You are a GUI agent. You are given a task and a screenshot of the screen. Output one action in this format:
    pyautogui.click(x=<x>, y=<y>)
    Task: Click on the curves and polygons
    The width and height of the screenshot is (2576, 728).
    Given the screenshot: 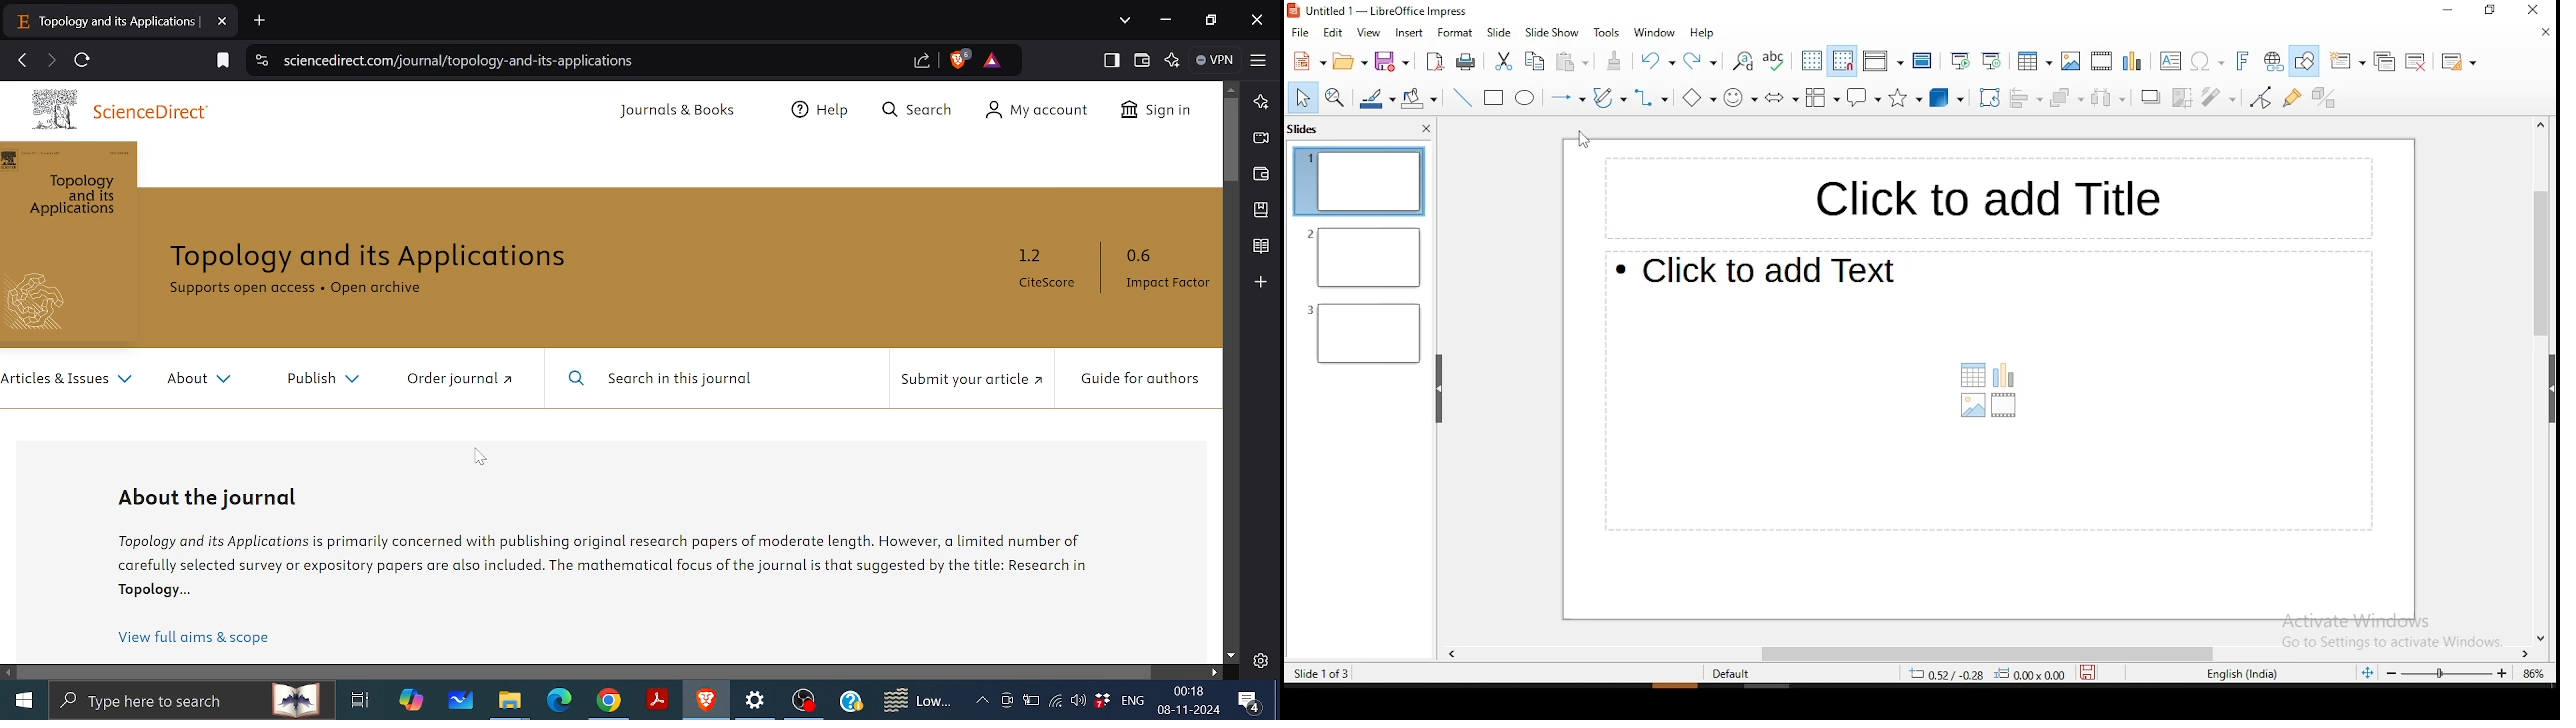 What is the action you would take?
    pyautogui.click(x=1608, y=98)
    